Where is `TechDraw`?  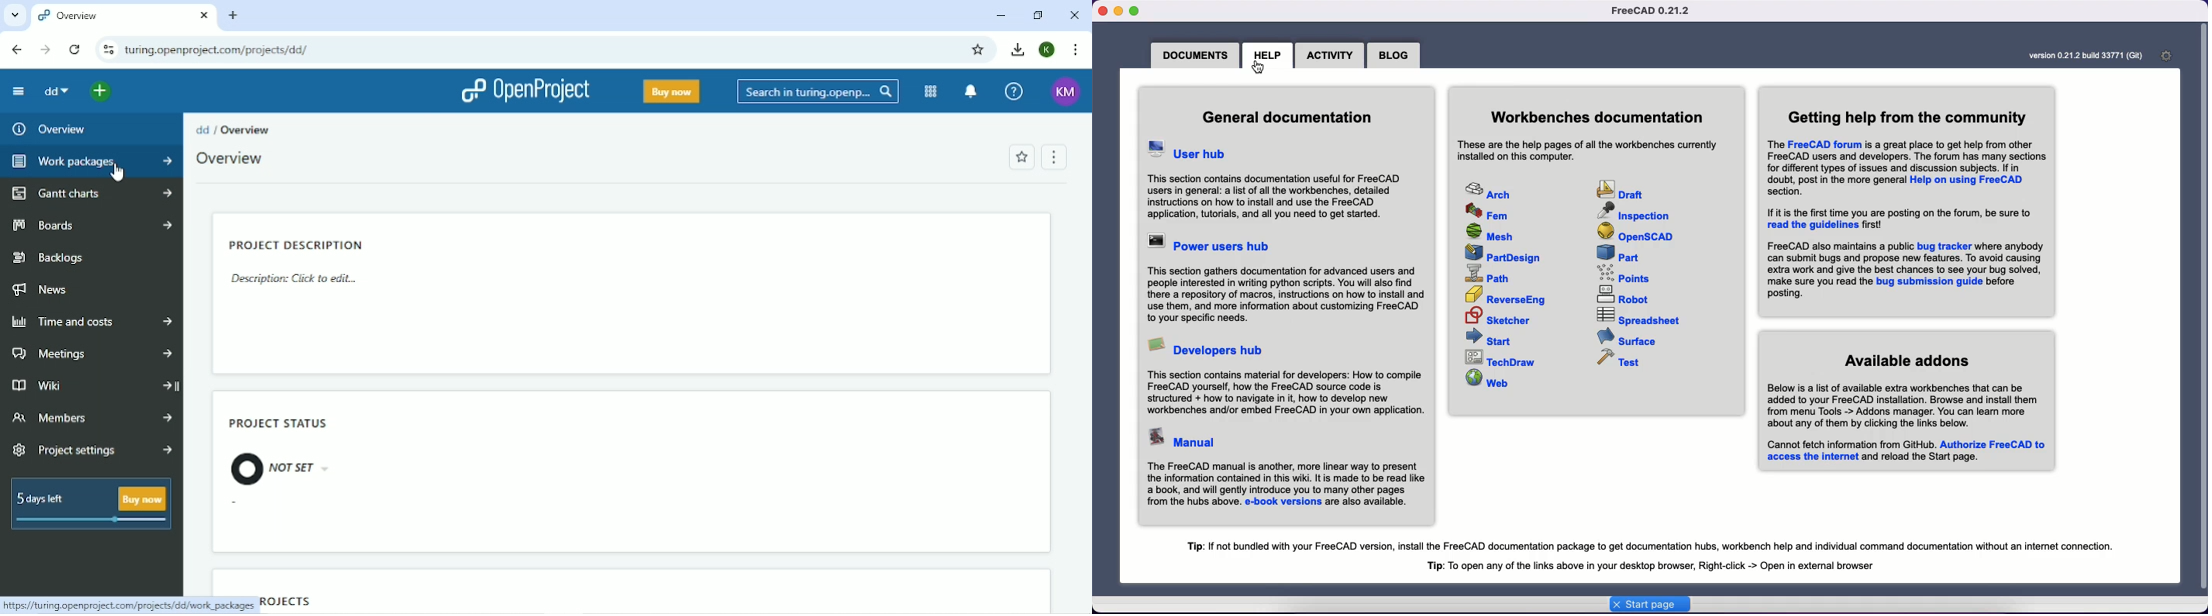
TechDraw is located at coordinates (1500, 357).